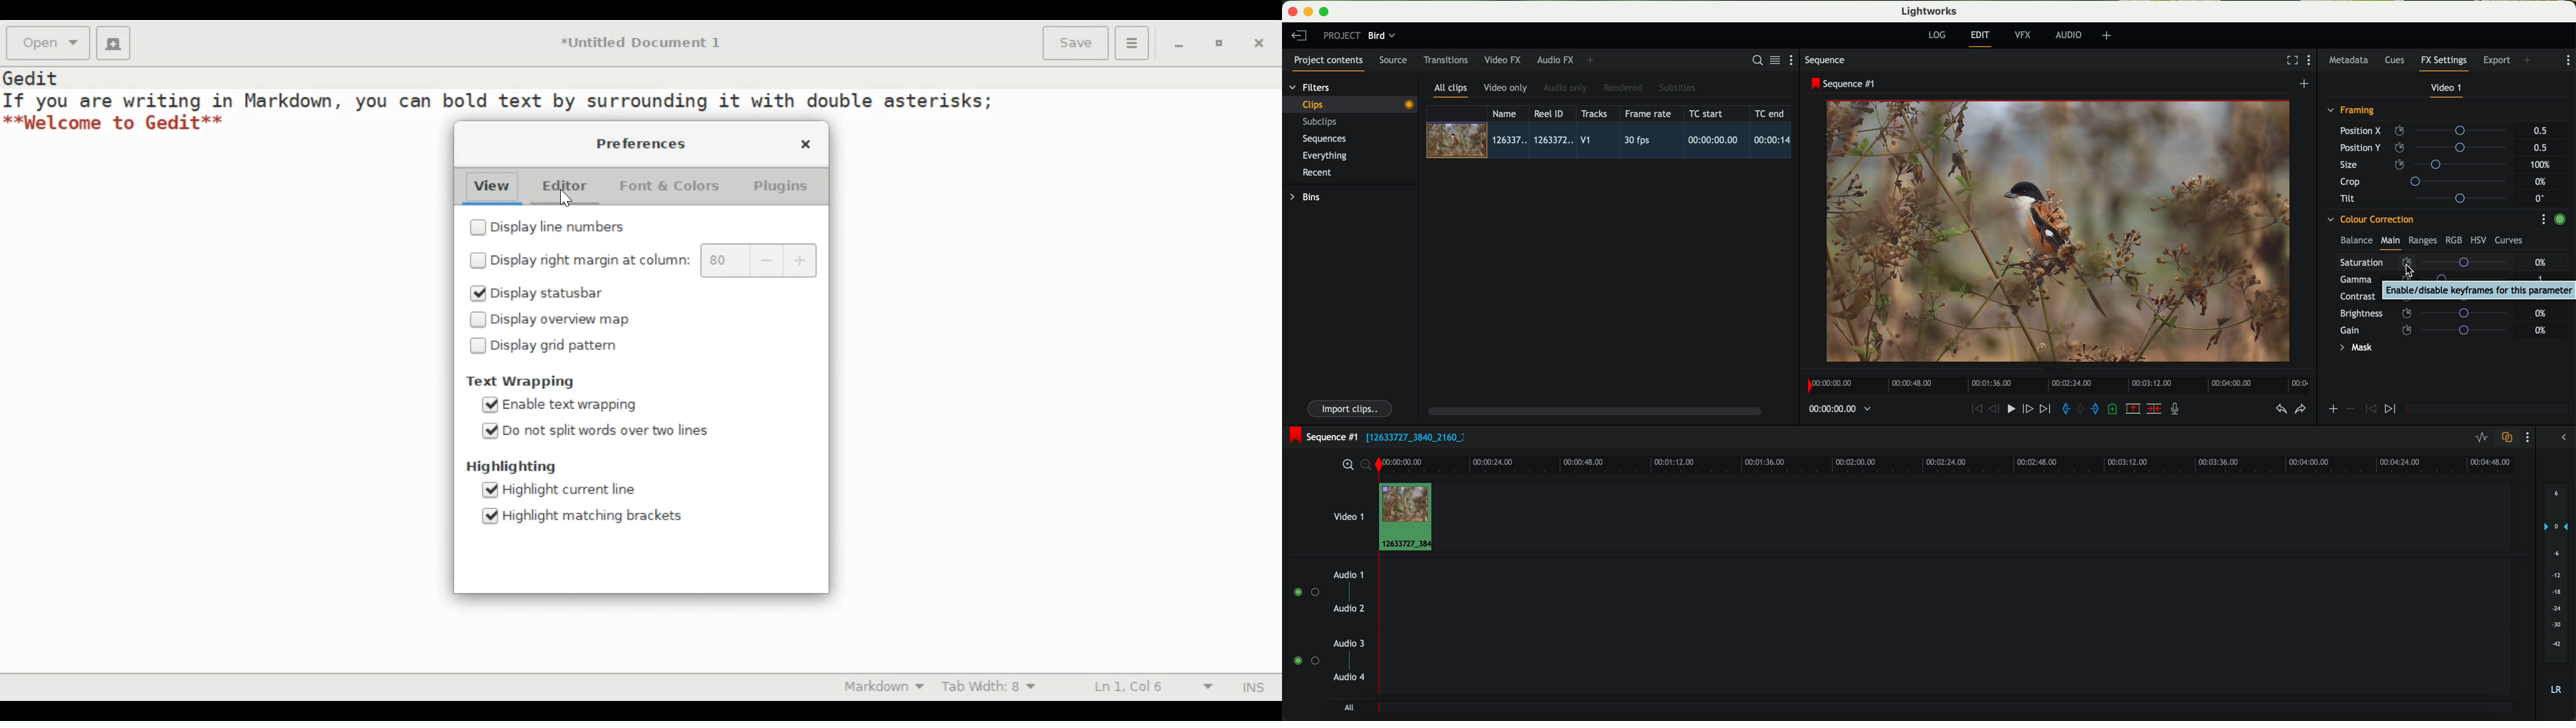  What do you see at coordinates (2541, 280) in the screenshot?
I see `1` at bounding box center [2541, 280].